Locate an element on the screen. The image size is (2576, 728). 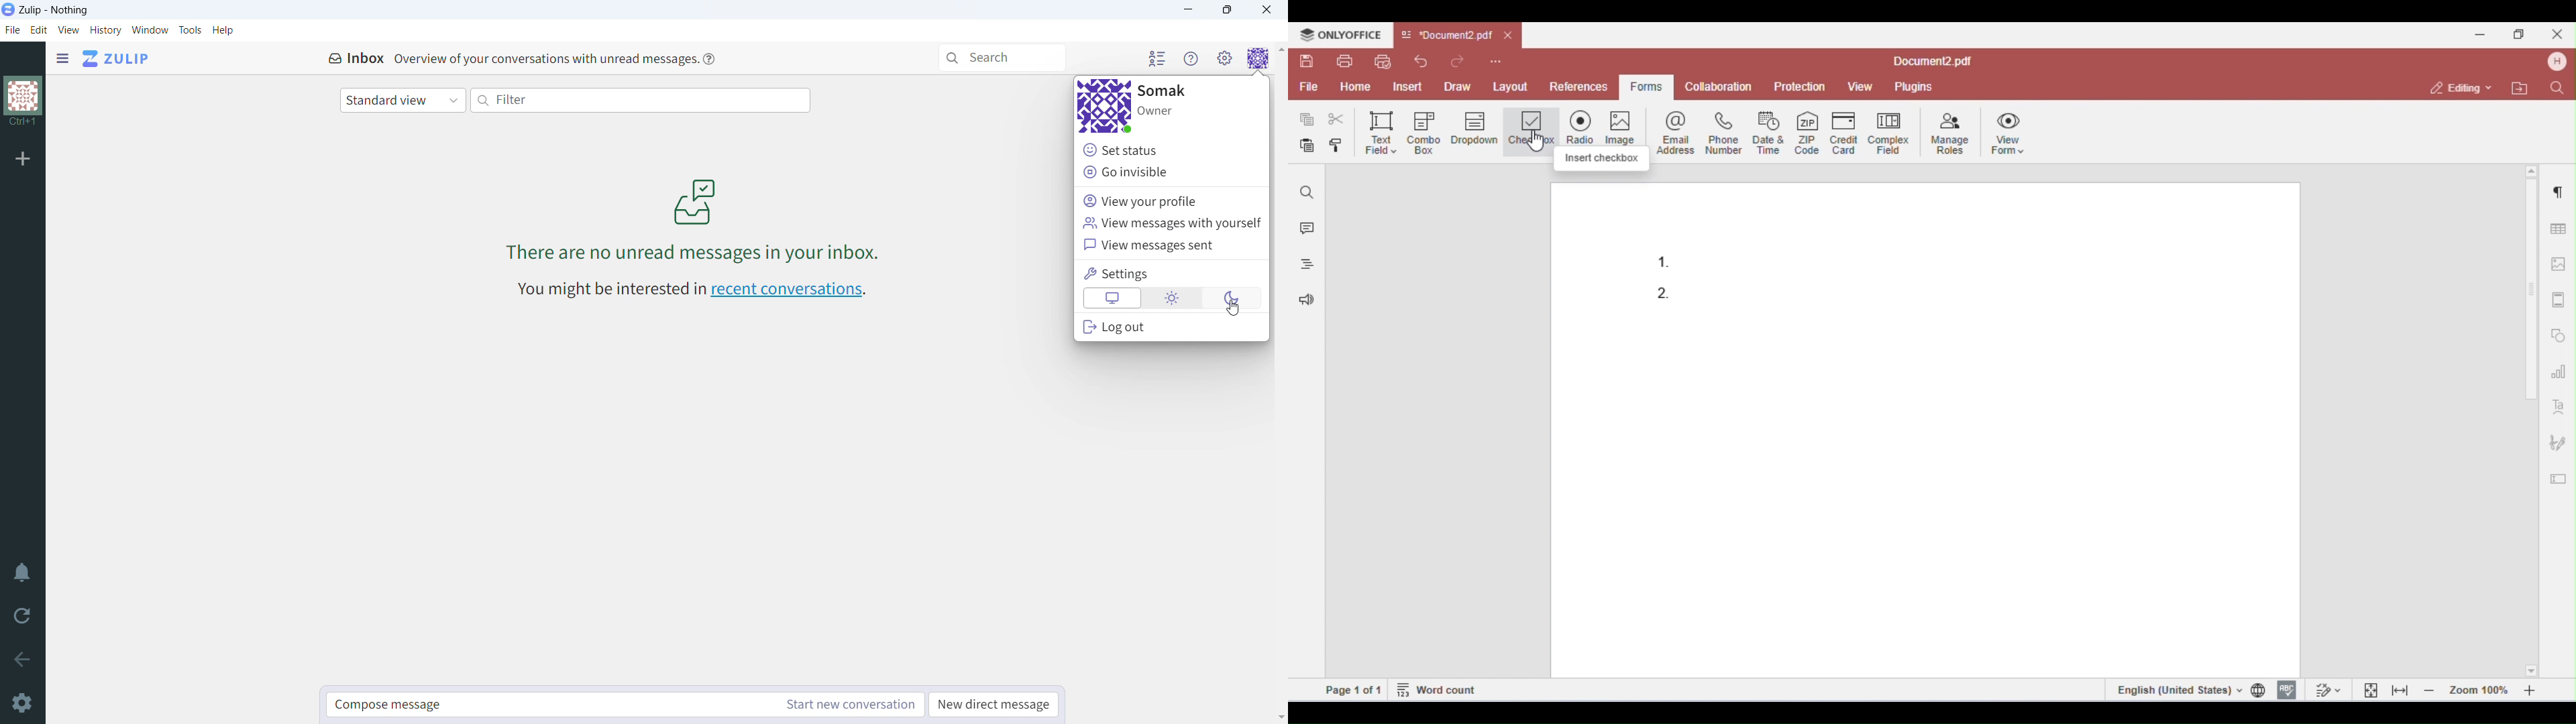
inbox overview of your conversation with unread messages is located at coordinates (506, 59).